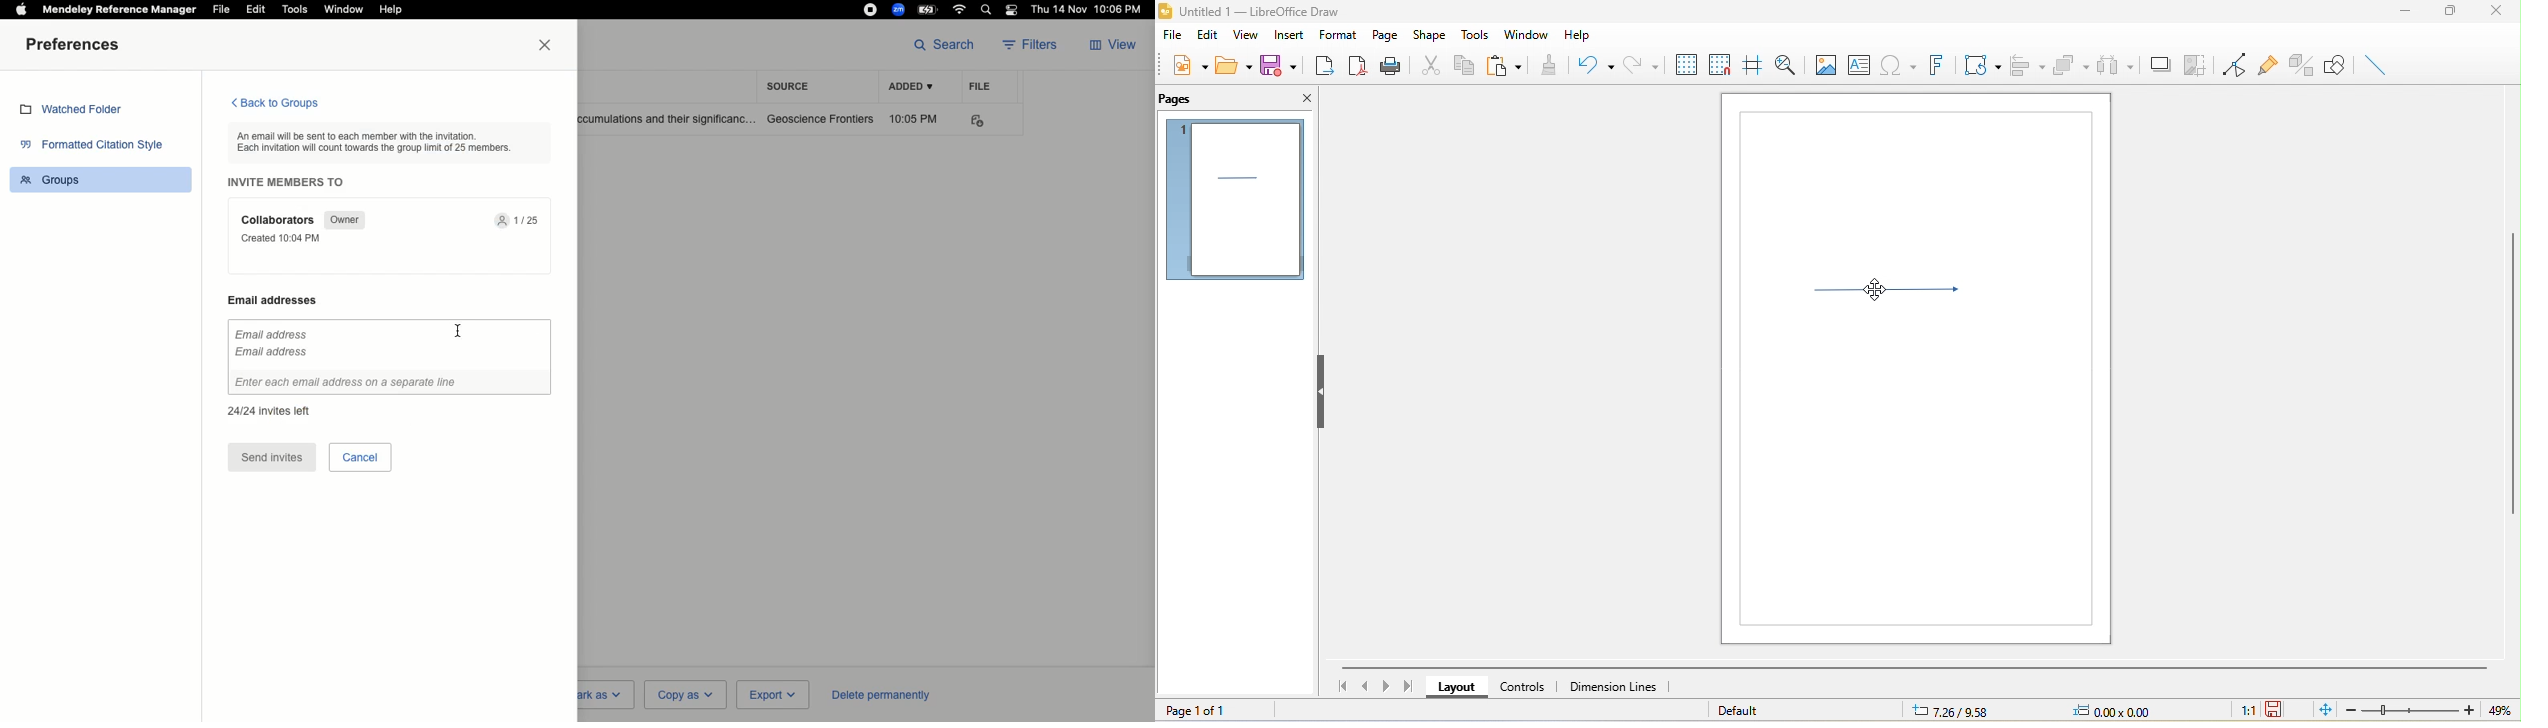  What do you see at coordinates (2500, 13) in the screenshot?
I see `close` at bounding box center [2500, 13].